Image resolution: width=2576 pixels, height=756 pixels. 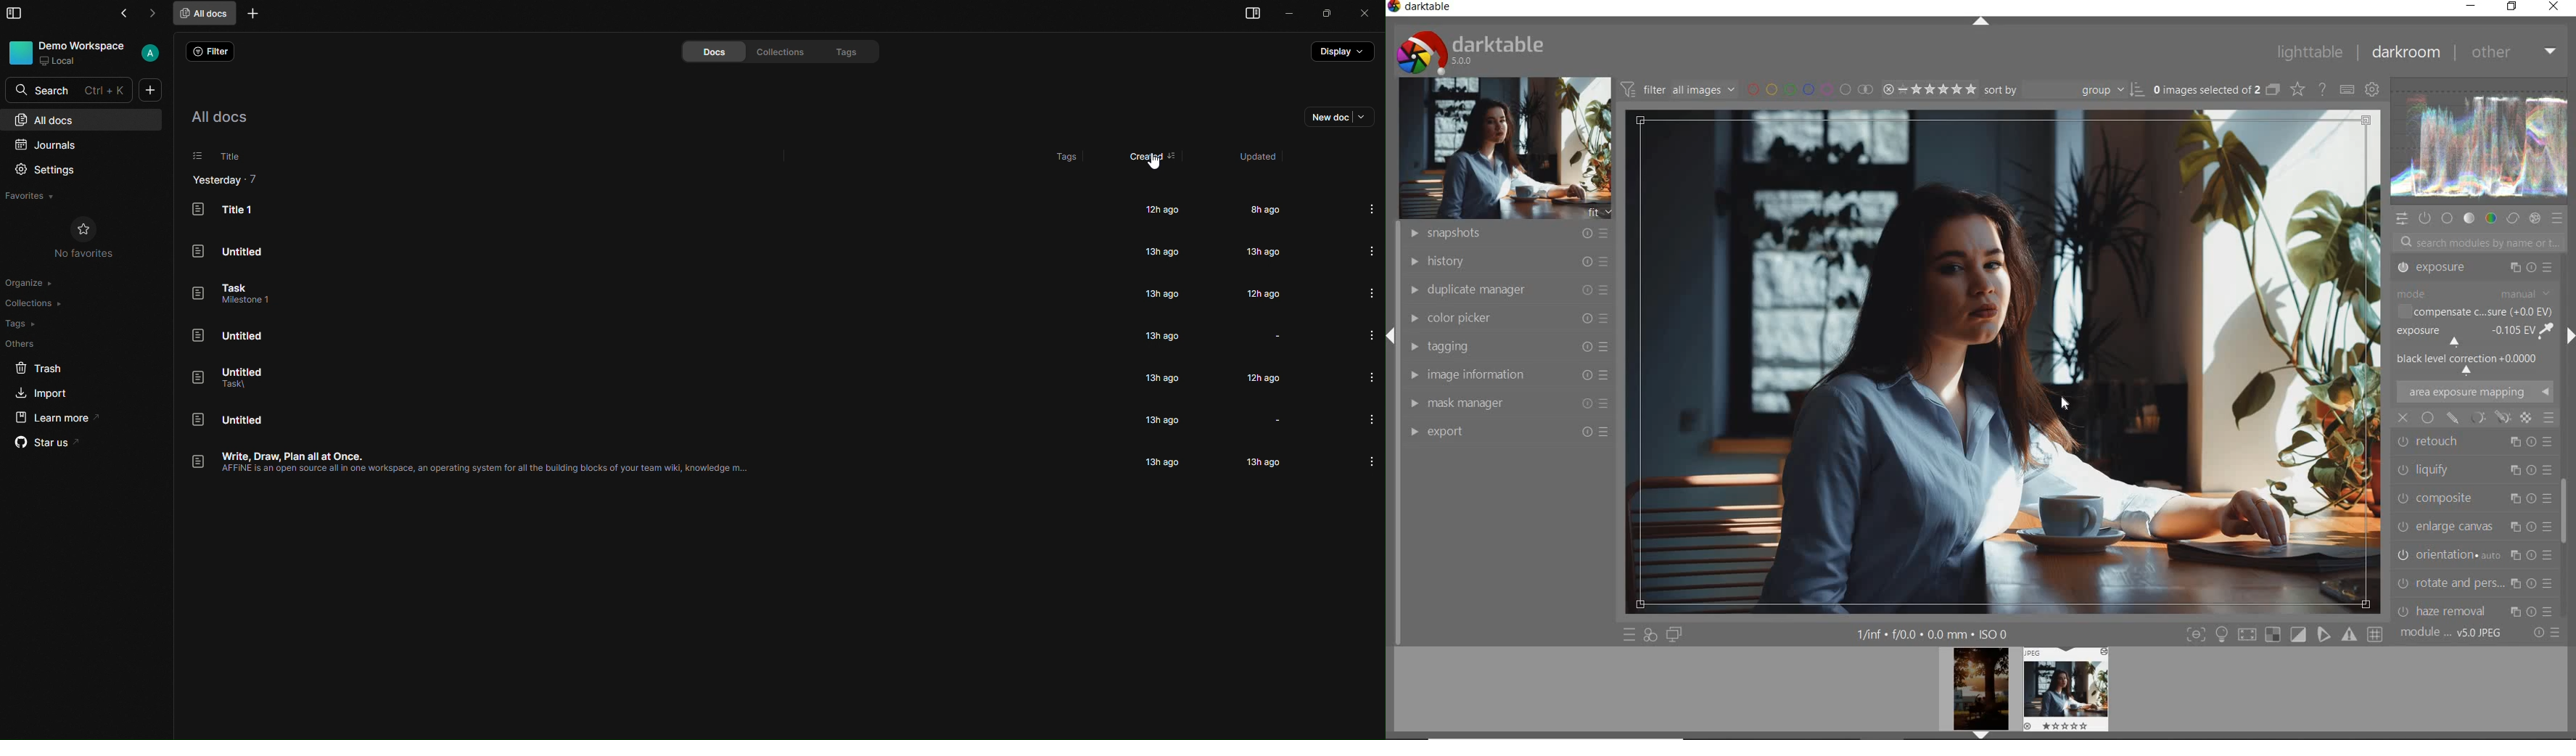 What do you see at coordinates (237, 291) in the screenshot?
I see `Task` at bounding box center [237, 291].